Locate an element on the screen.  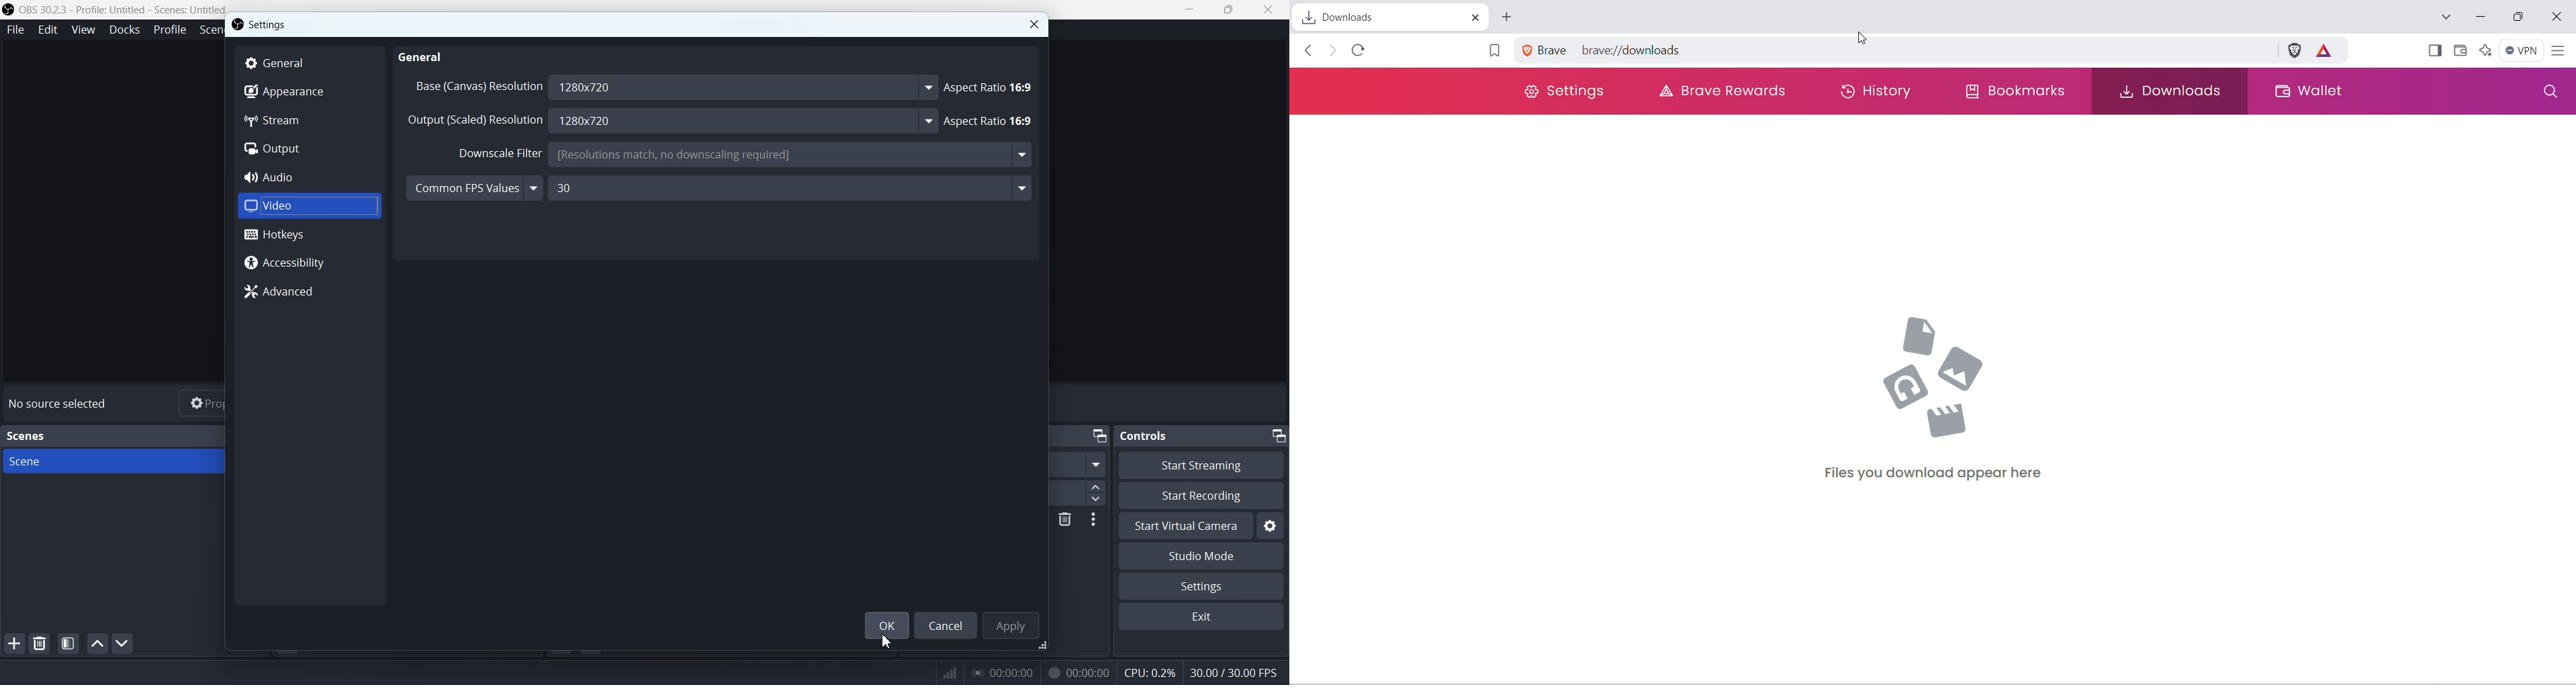
Close is located at coordinates (1034, 24).